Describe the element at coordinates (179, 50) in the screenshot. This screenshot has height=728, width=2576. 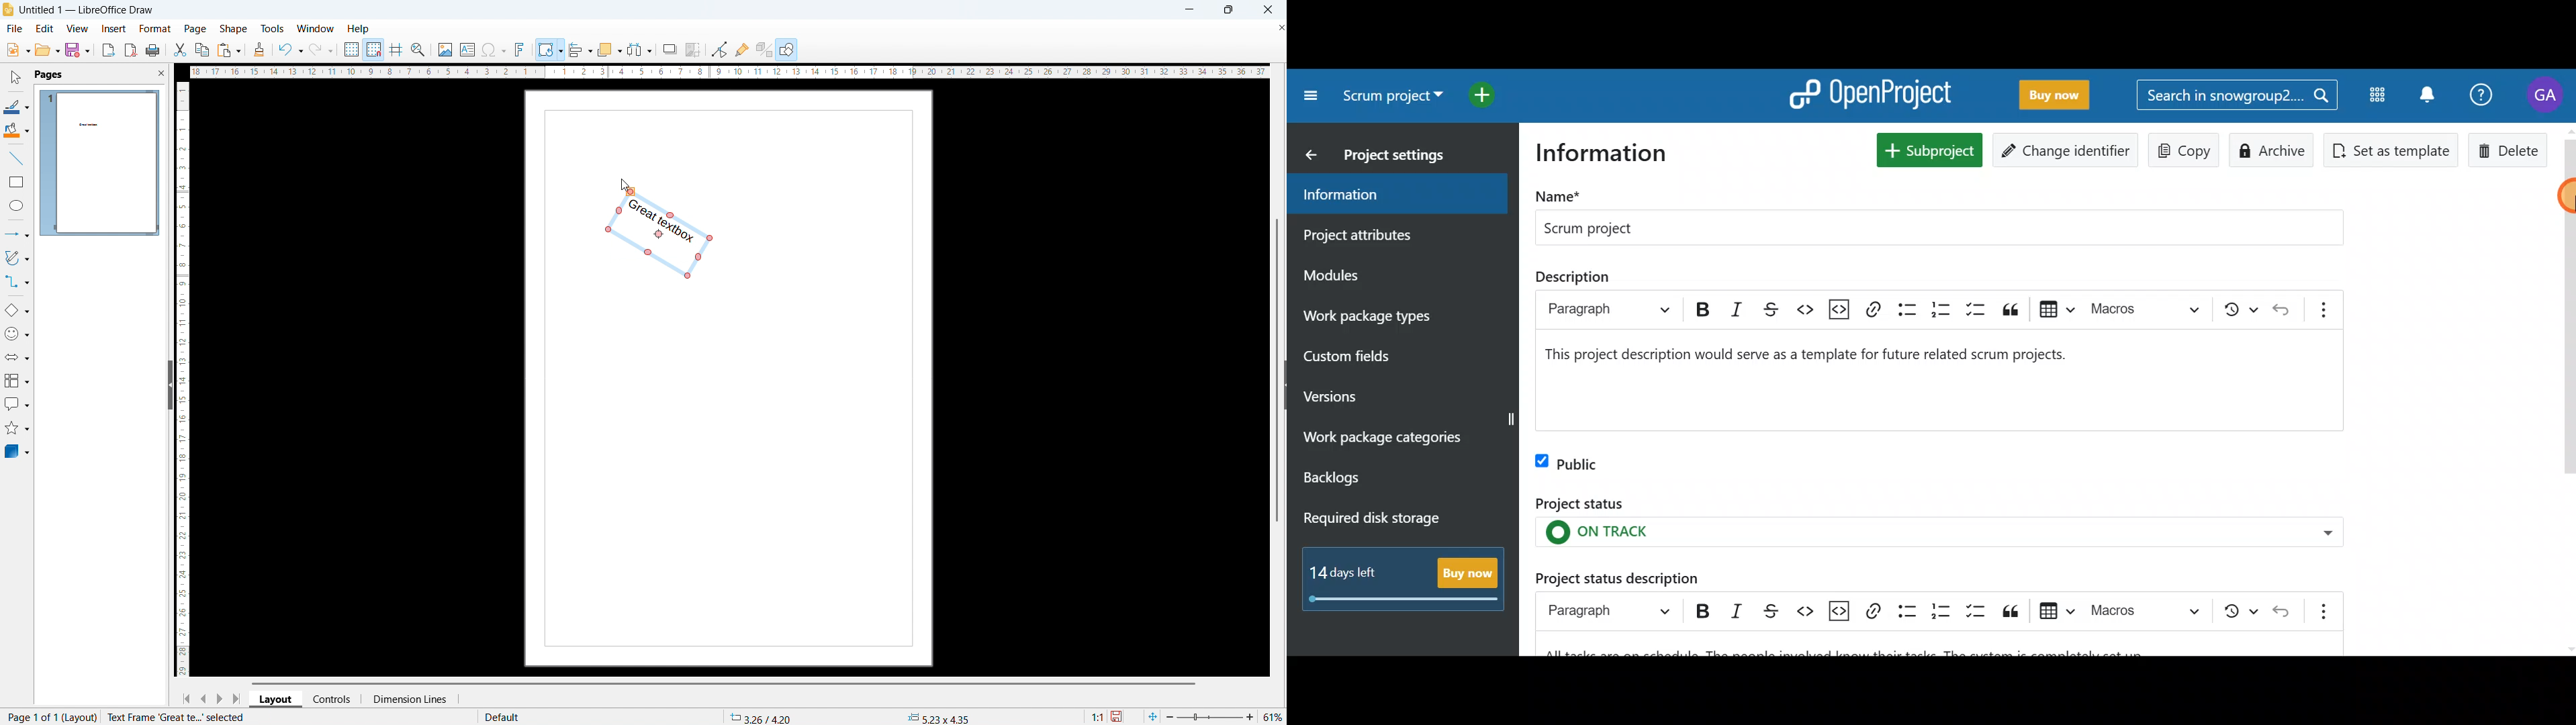
I see `cut` at that location.